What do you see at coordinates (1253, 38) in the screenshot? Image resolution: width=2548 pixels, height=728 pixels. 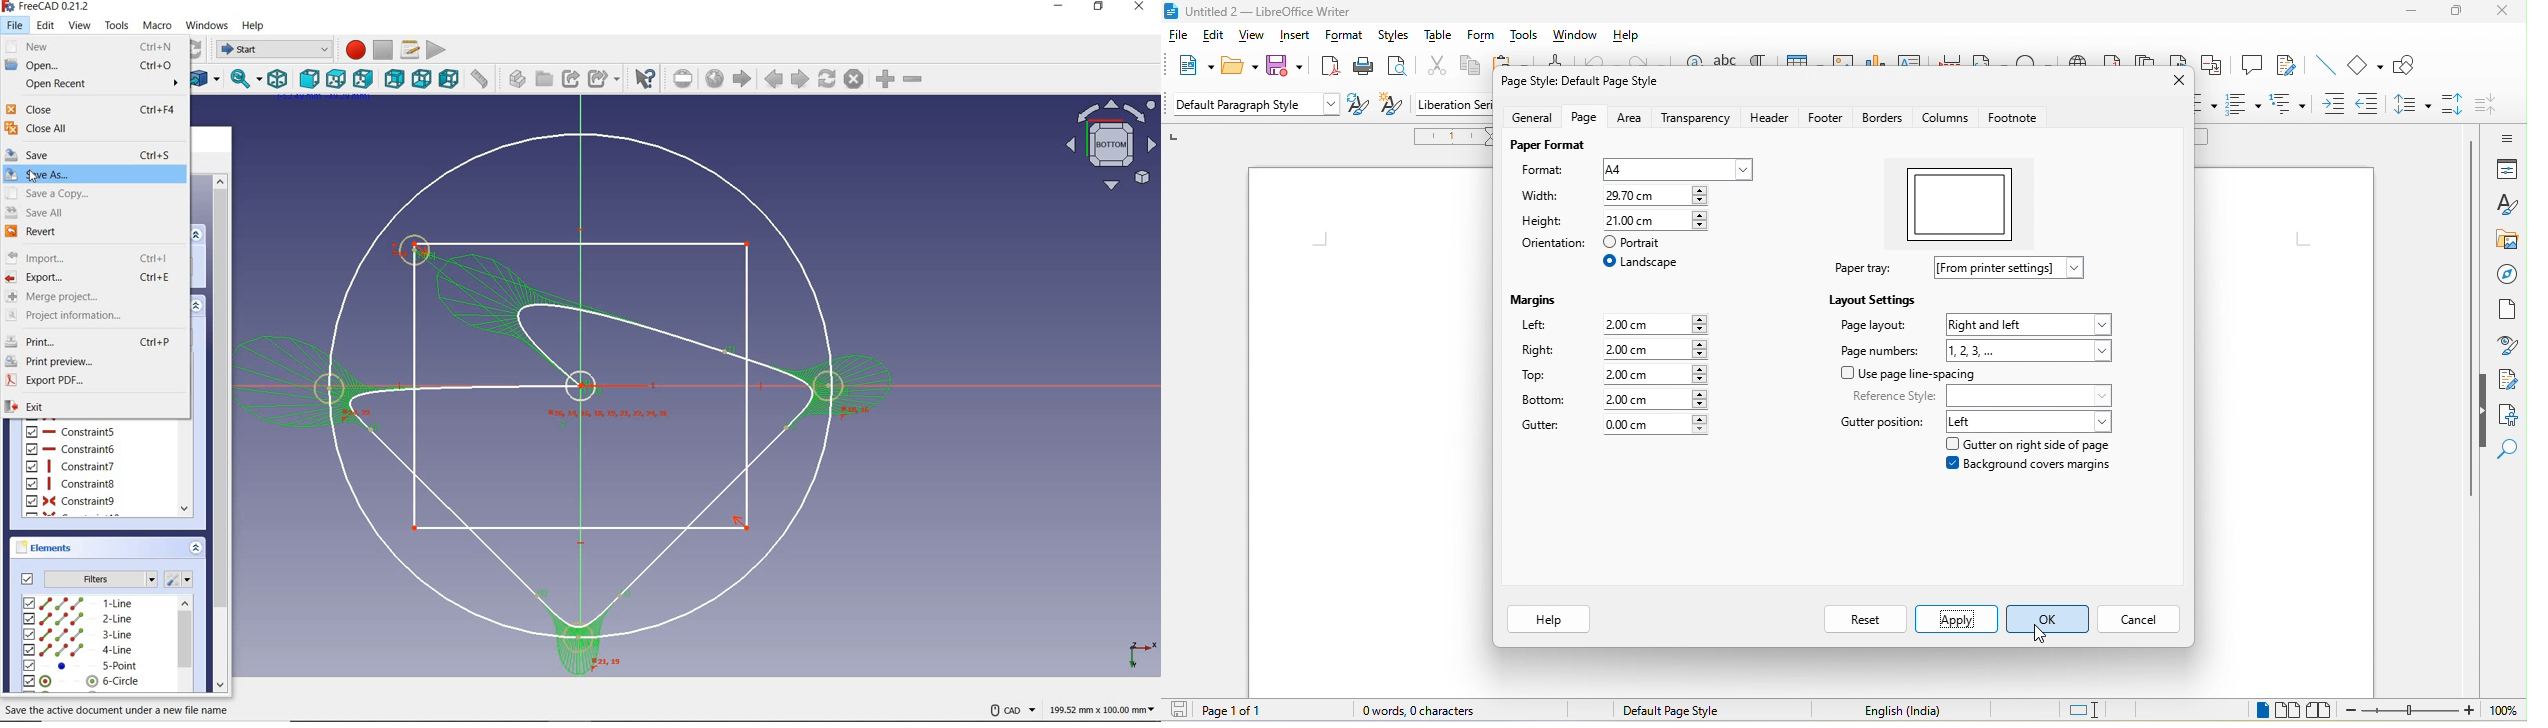 I see `view` at bounding box center [1253, 38].